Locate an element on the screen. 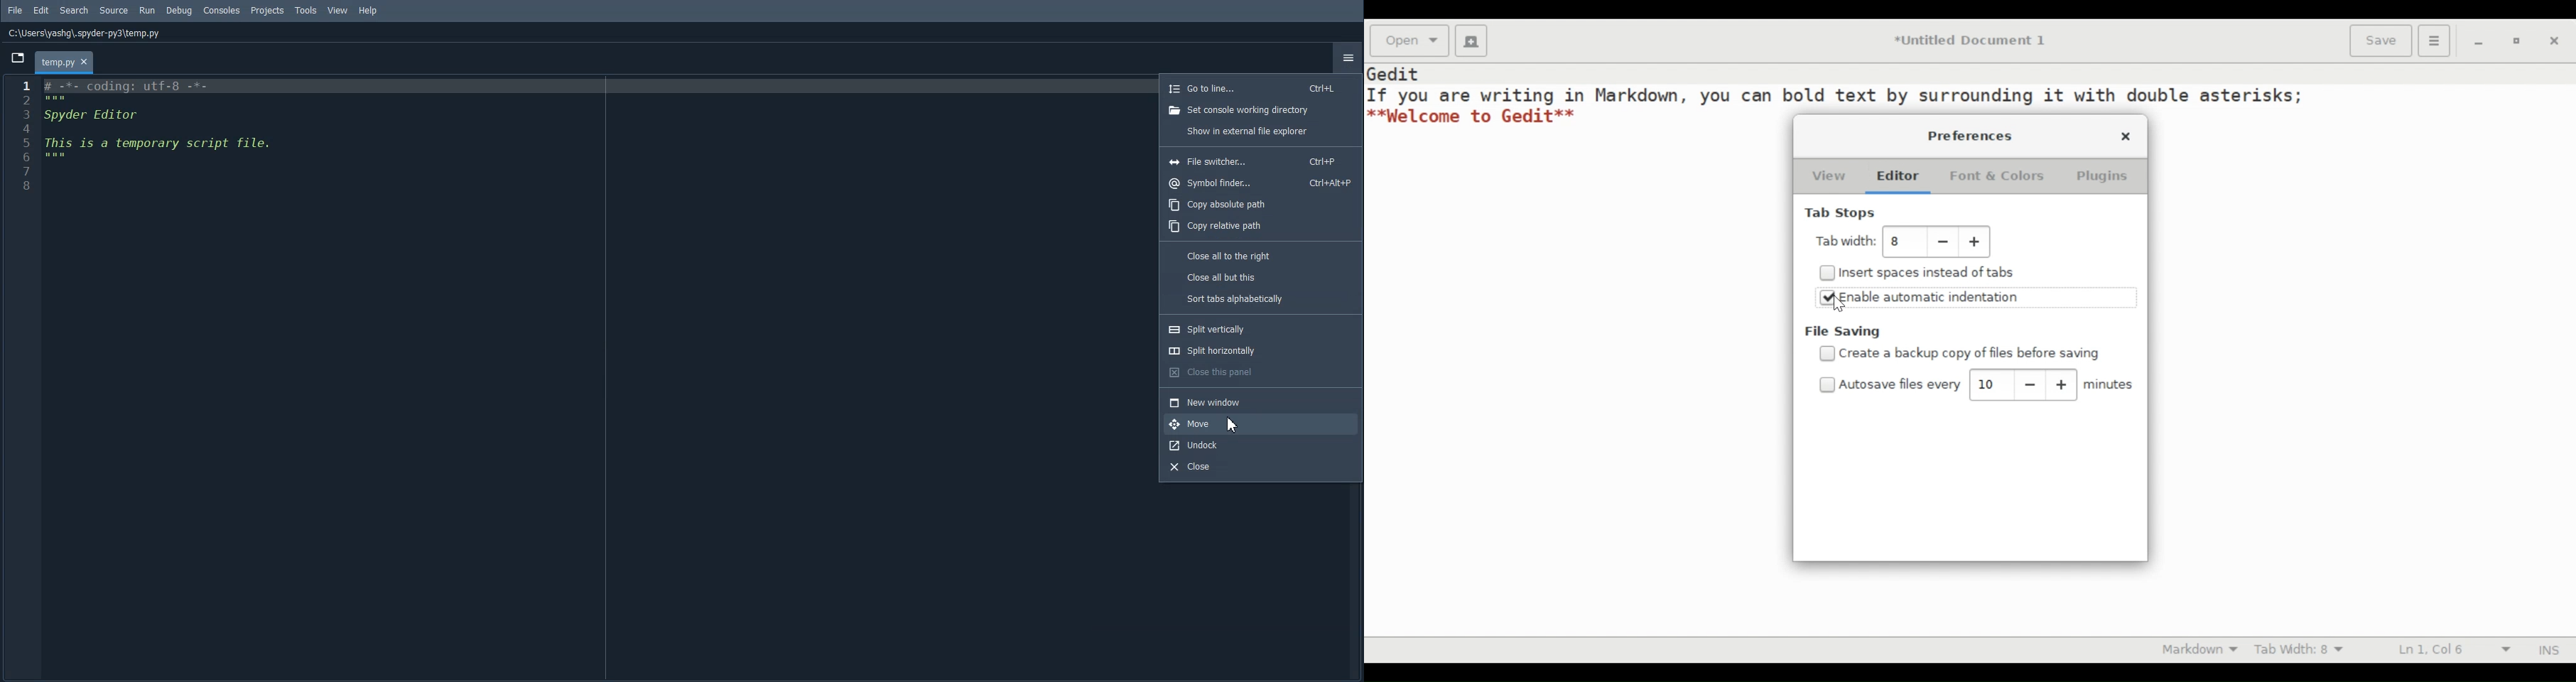 The height and width of the screenshot is (700, 2576). Run is located at coordinates (146, 10).